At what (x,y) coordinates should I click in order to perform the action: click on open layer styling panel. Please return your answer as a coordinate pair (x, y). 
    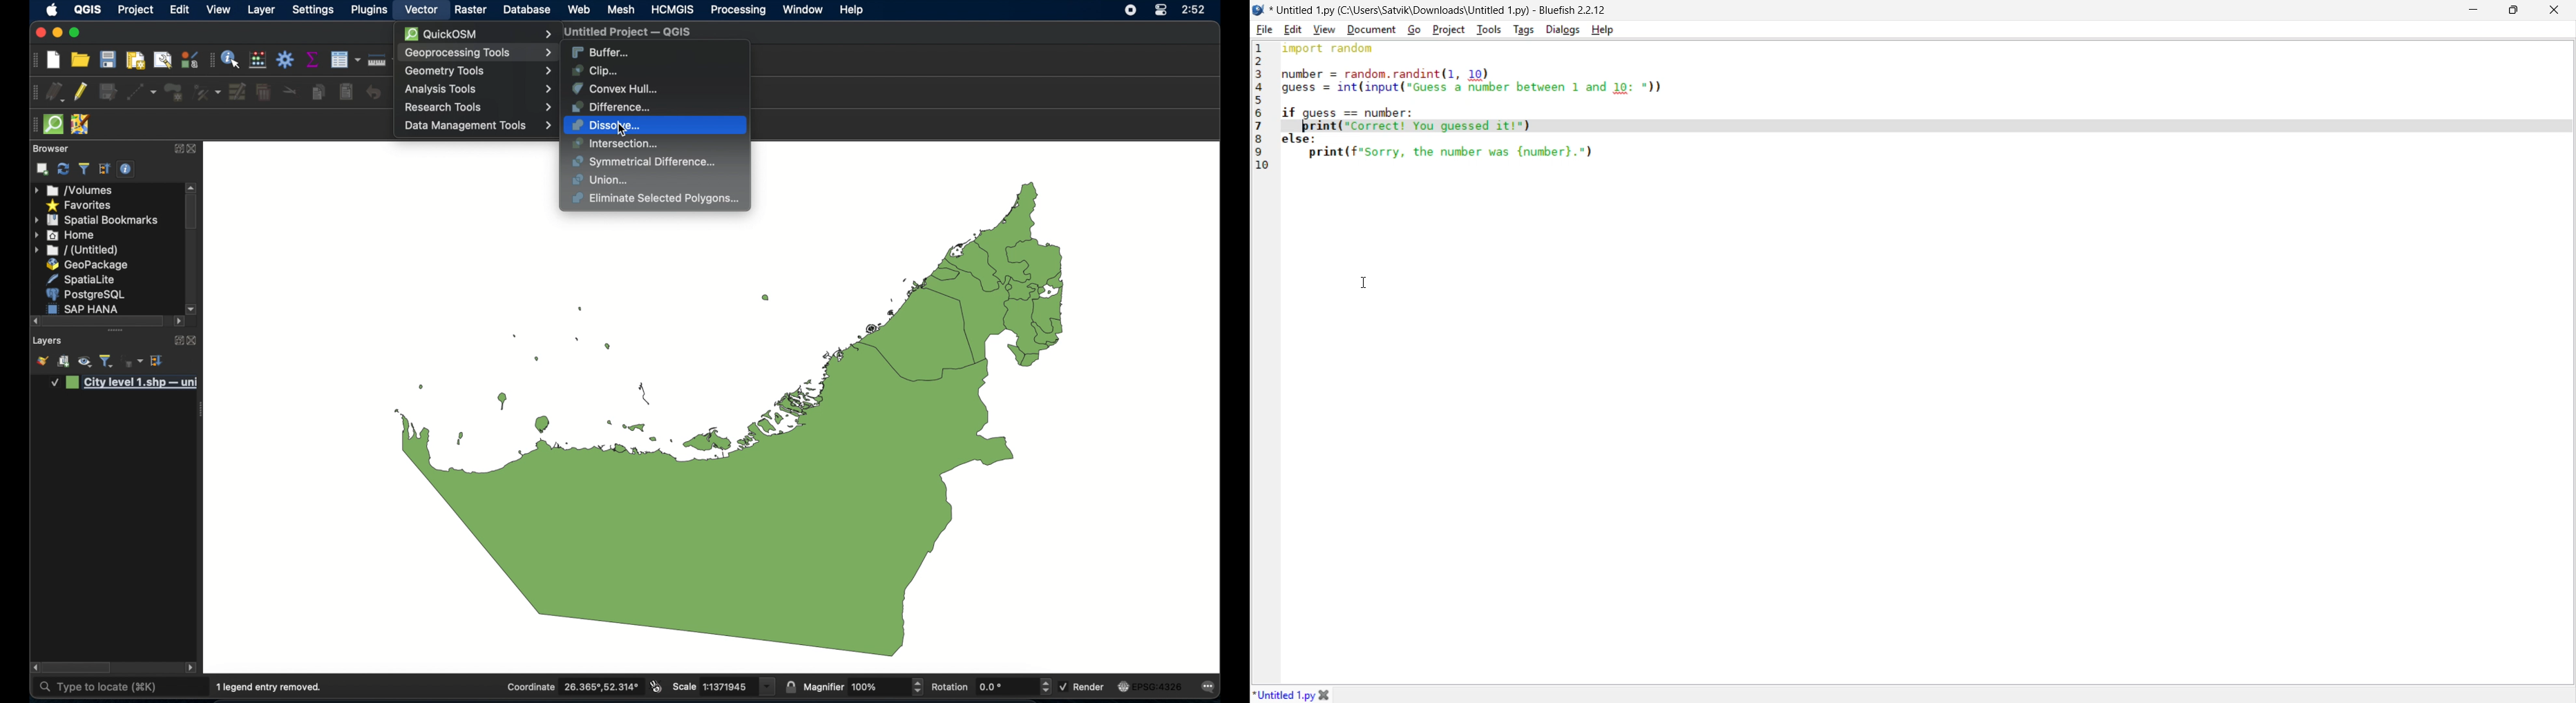
    Looking at the image, I should click on (42, 362).